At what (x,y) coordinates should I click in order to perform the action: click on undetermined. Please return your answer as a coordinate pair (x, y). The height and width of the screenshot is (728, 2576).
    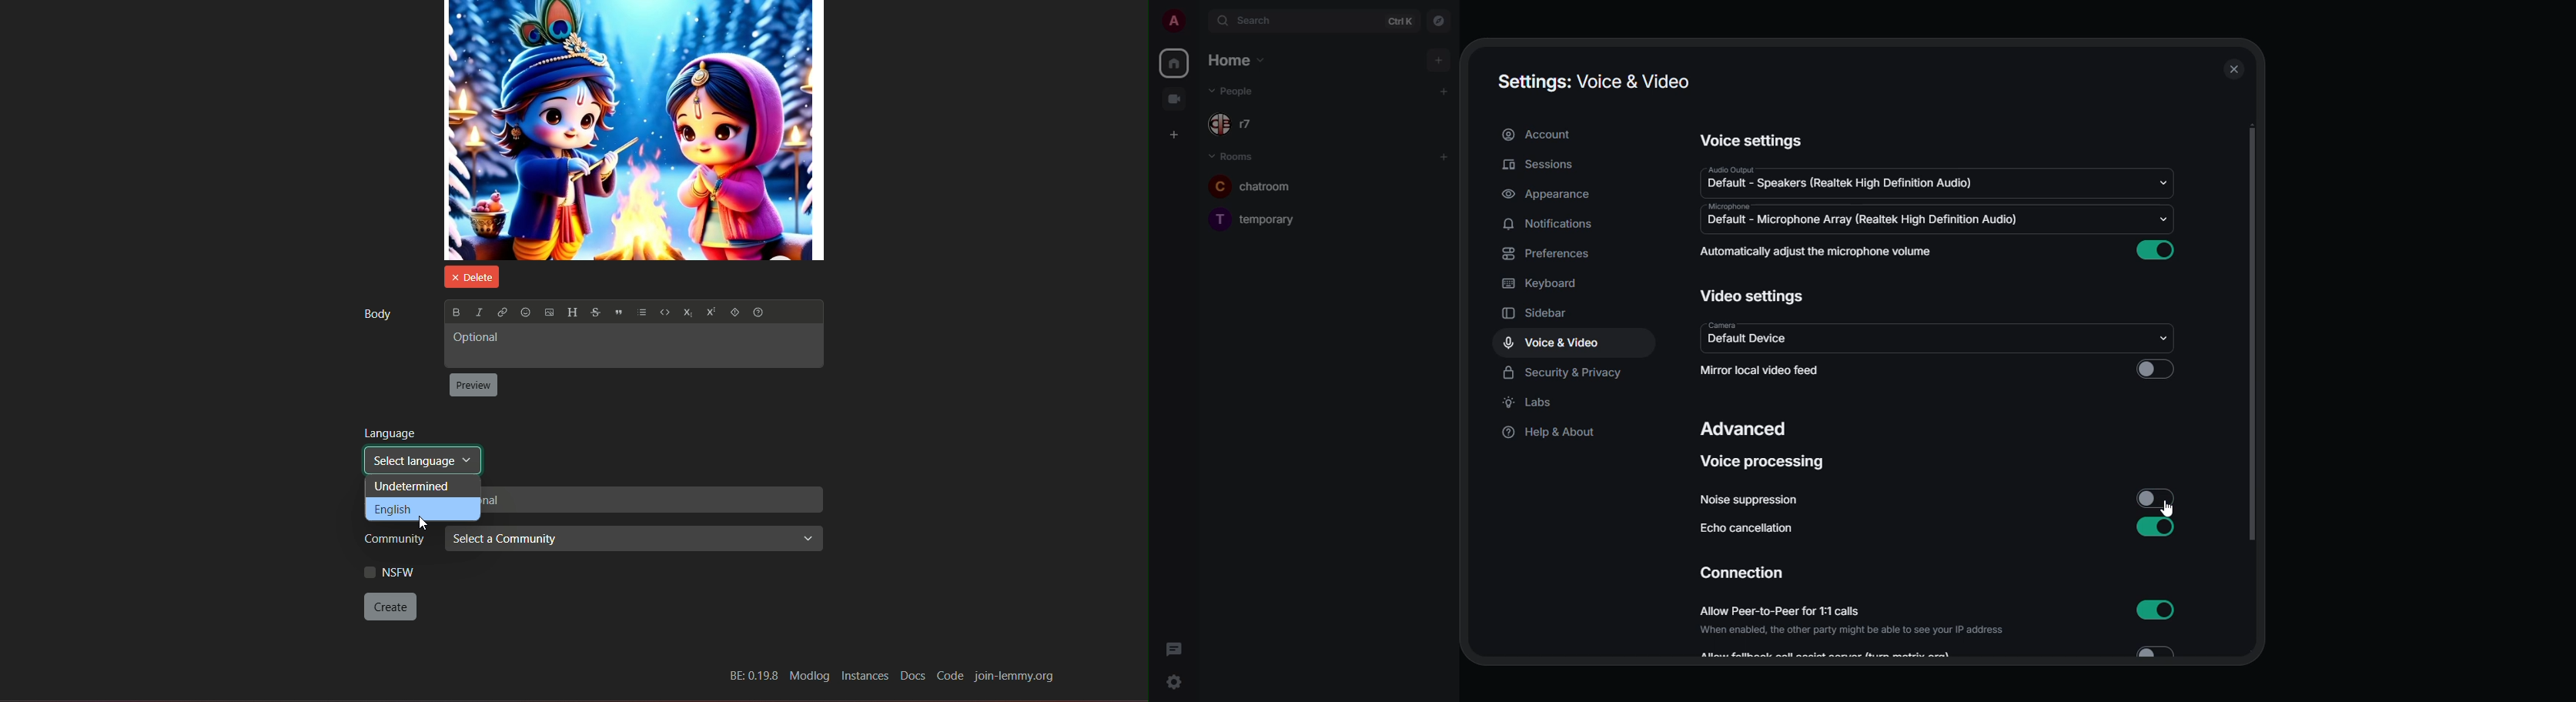
    Looking at the image, I should click on (423, 486).